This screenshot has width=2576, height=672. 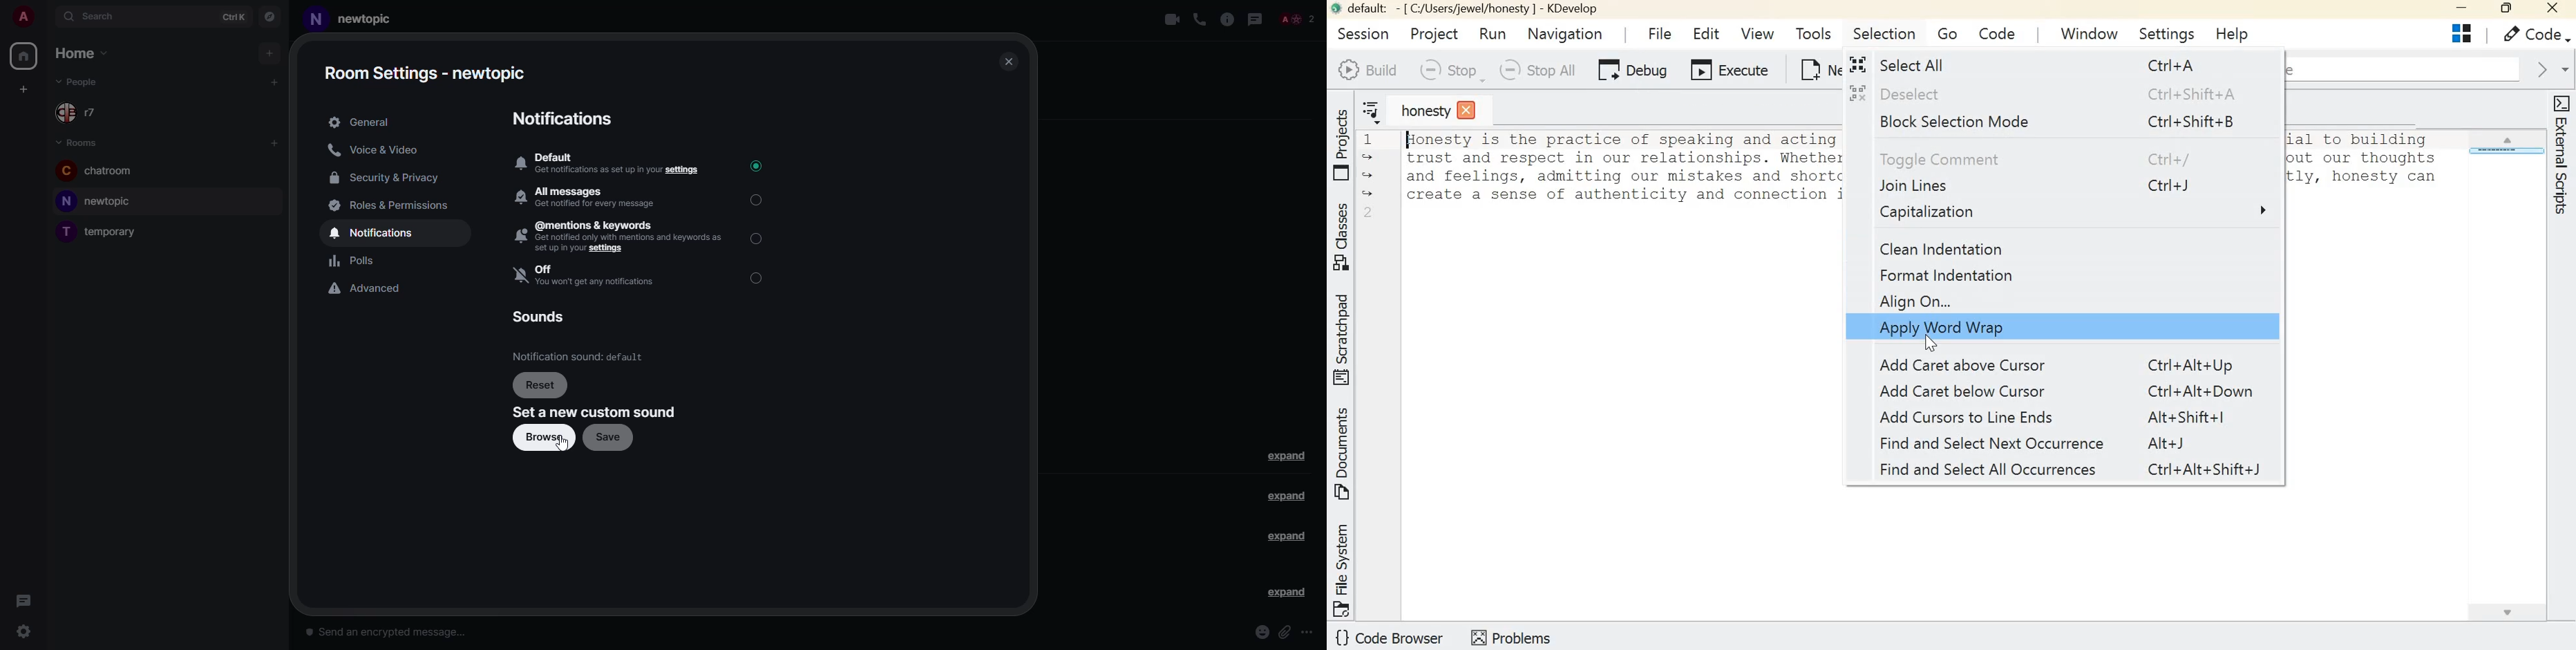 I want to click on more, so click(x=1309, y=633).